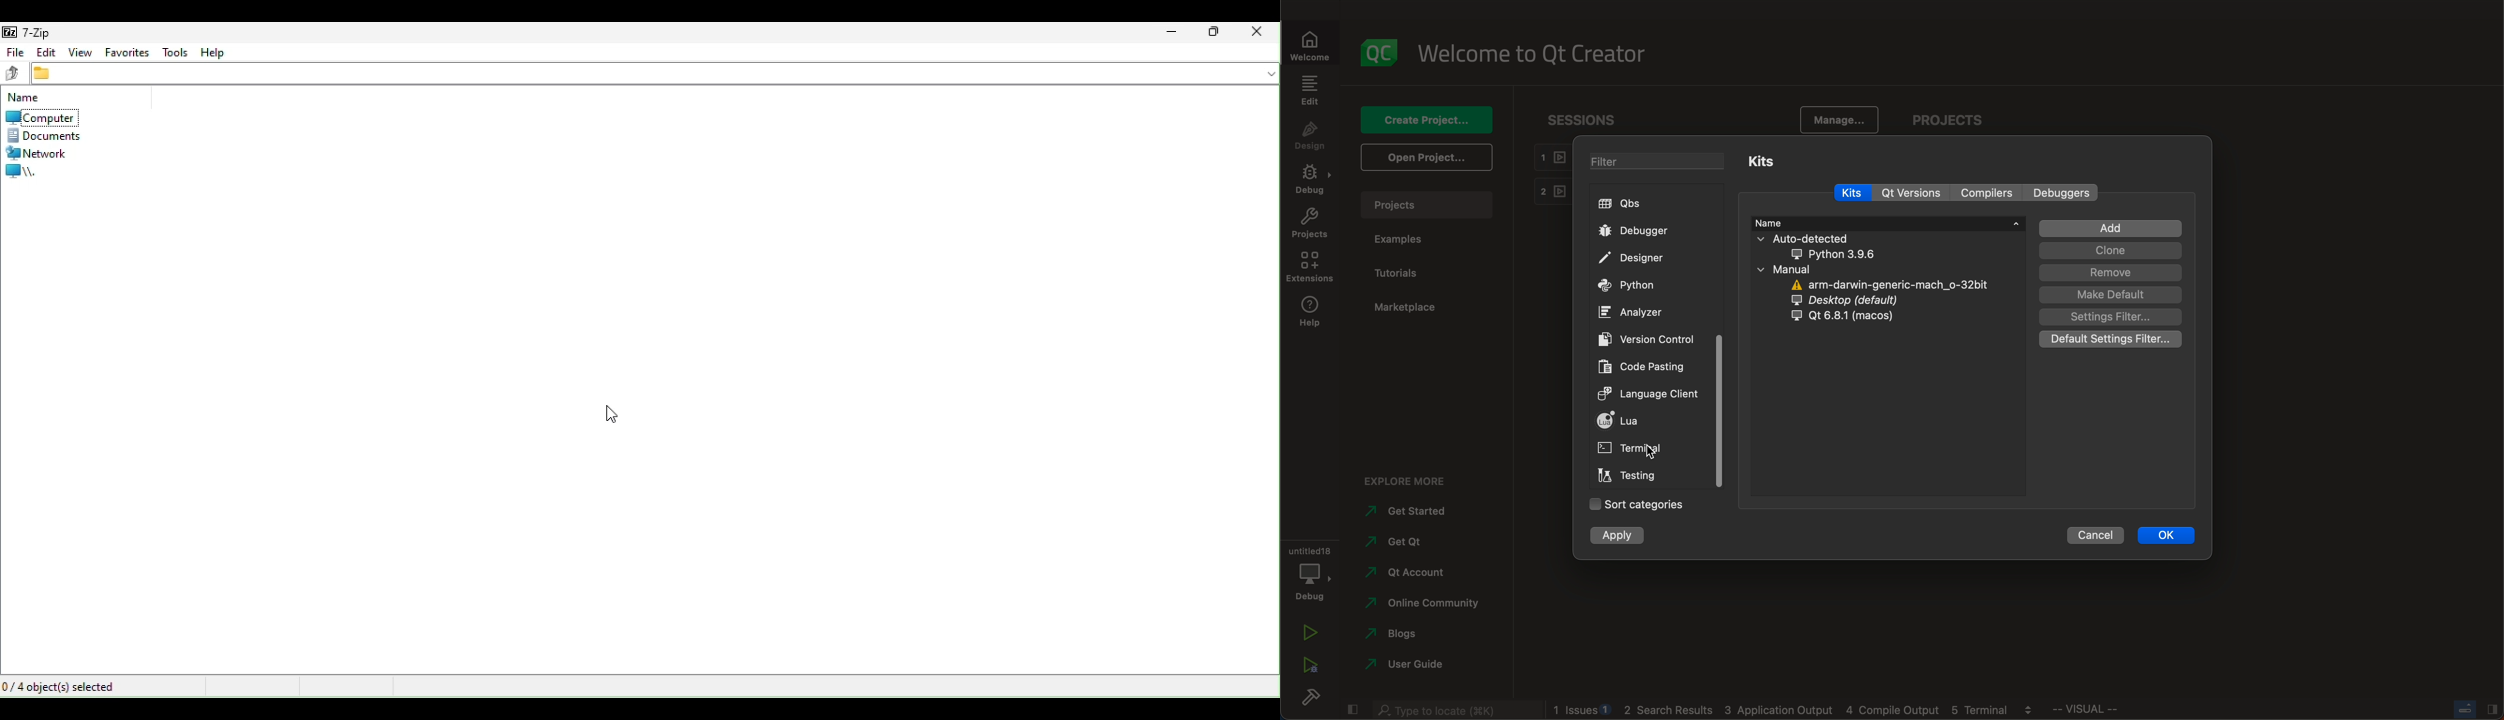 The height and width of the screenshot is (728, 2520). What do you see at coordinates (1176, 33) in the screenshot?
I see `Minimize` at bounding box center [1176, 33].